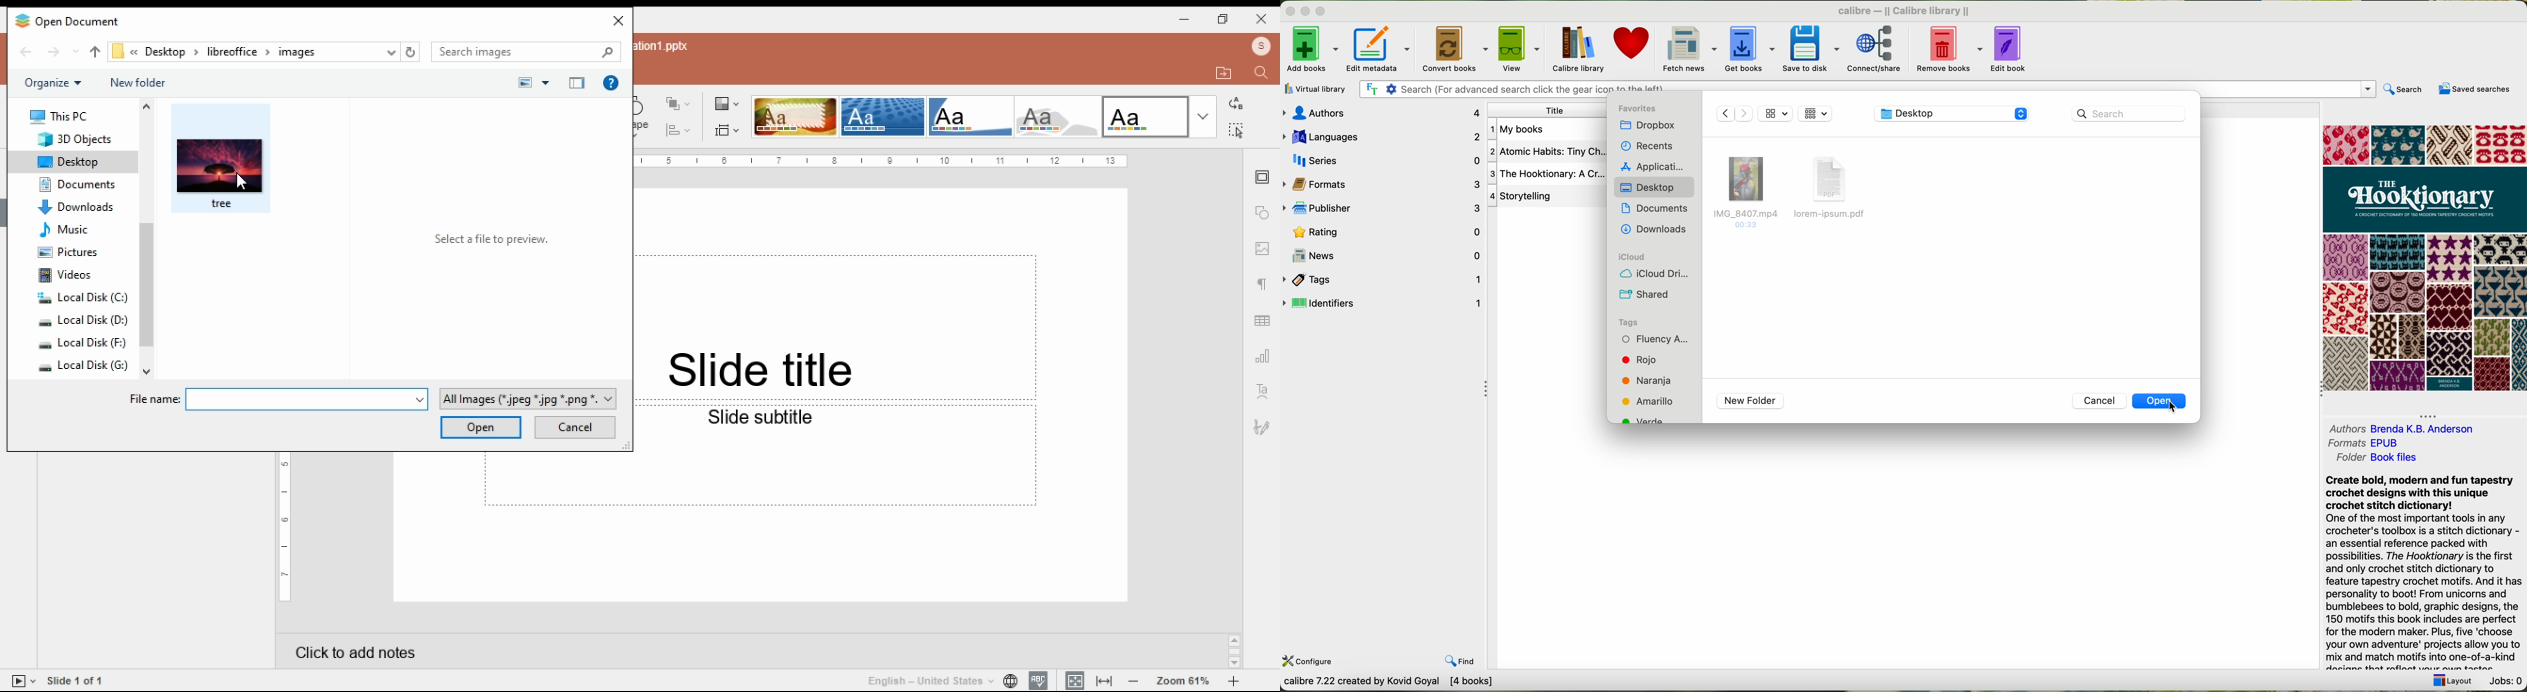 The width and height of the screenshot is (2548, 700). I want to click on theme 3, so click(969, 117).